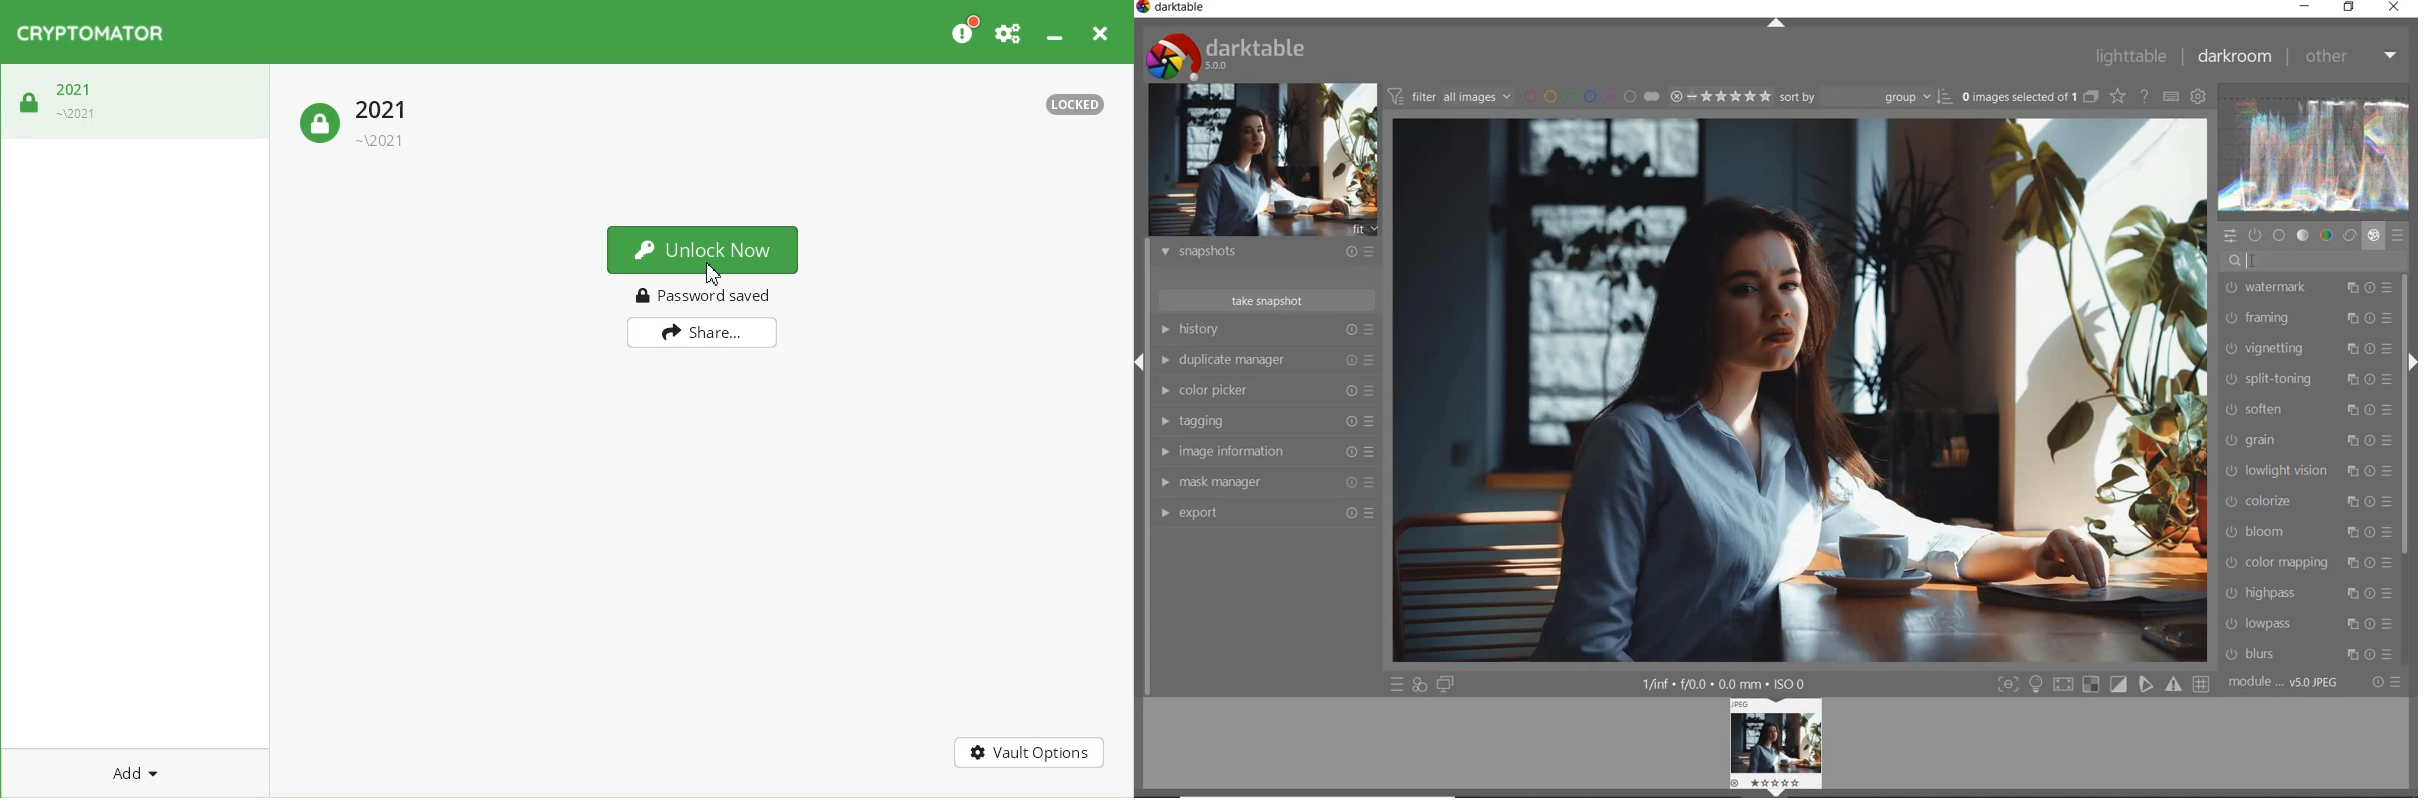 This screenshot has height=812, width=2436. Describe the element at coordinates (1269, 422) in the screenshot. I see `tagging` at that location.